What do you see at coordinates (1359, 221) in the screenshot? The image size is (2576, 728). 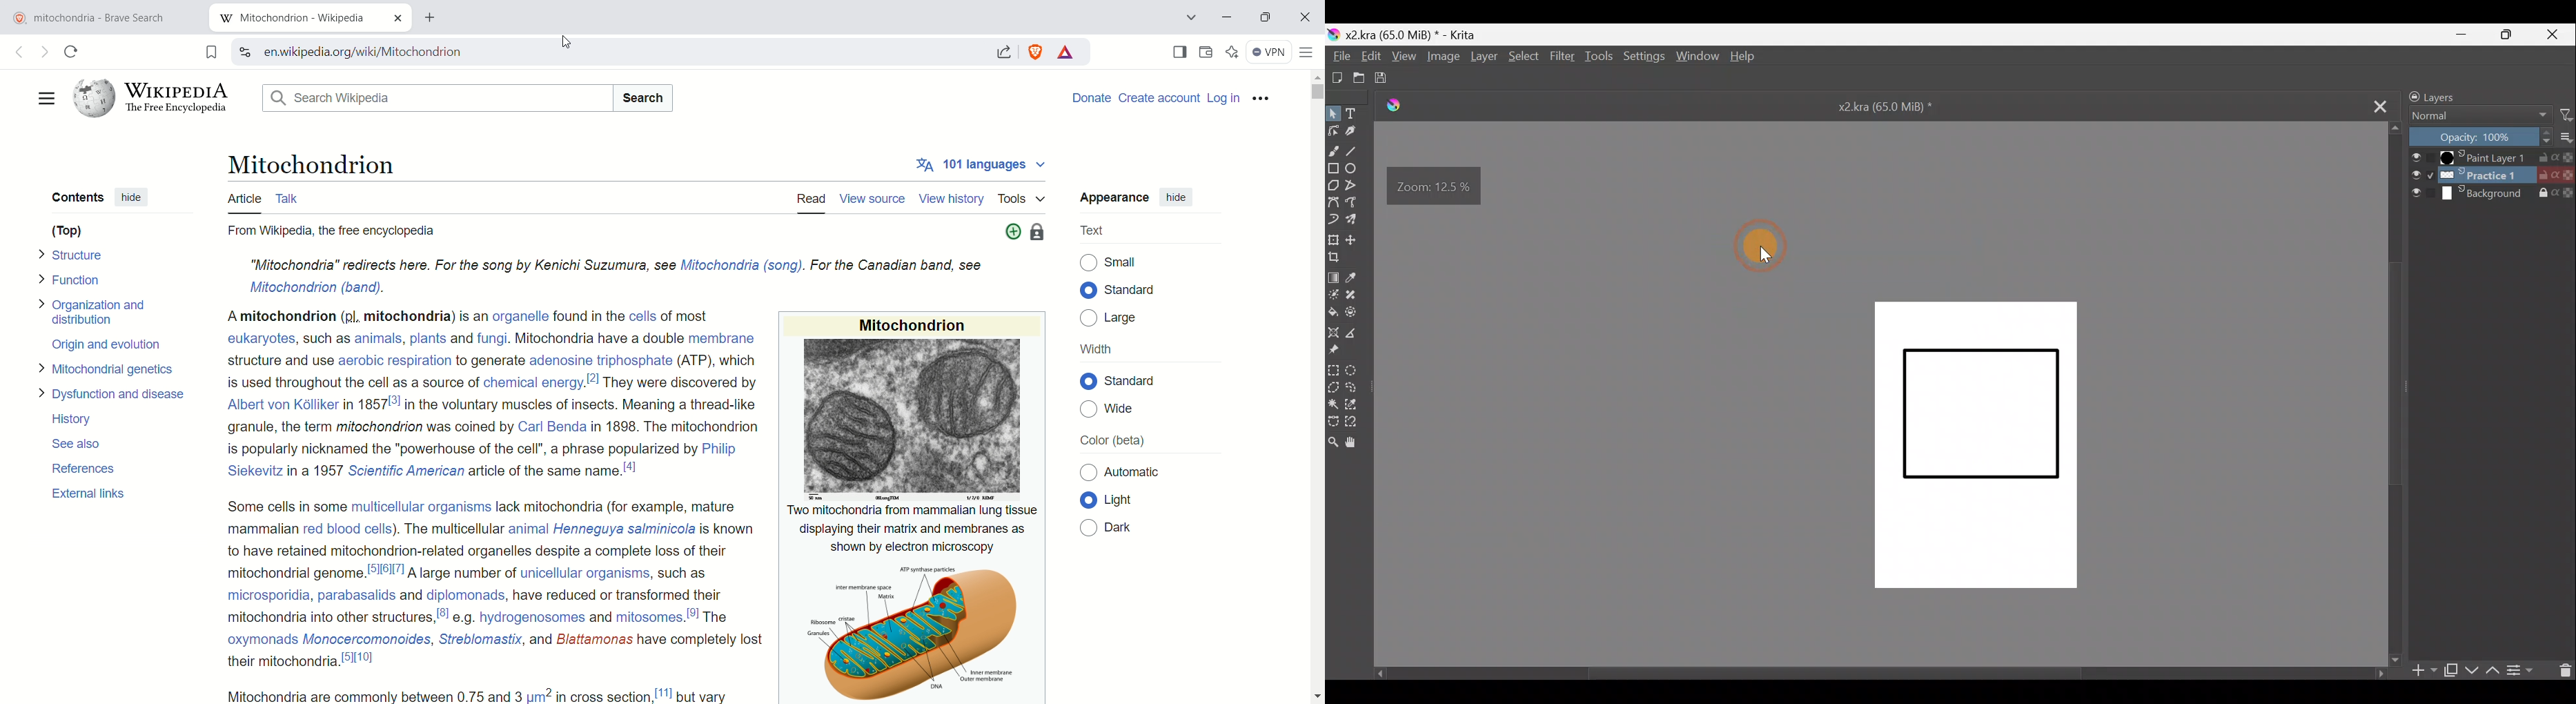 I see `Multibrush tool` at bounding box center [1359, 221].